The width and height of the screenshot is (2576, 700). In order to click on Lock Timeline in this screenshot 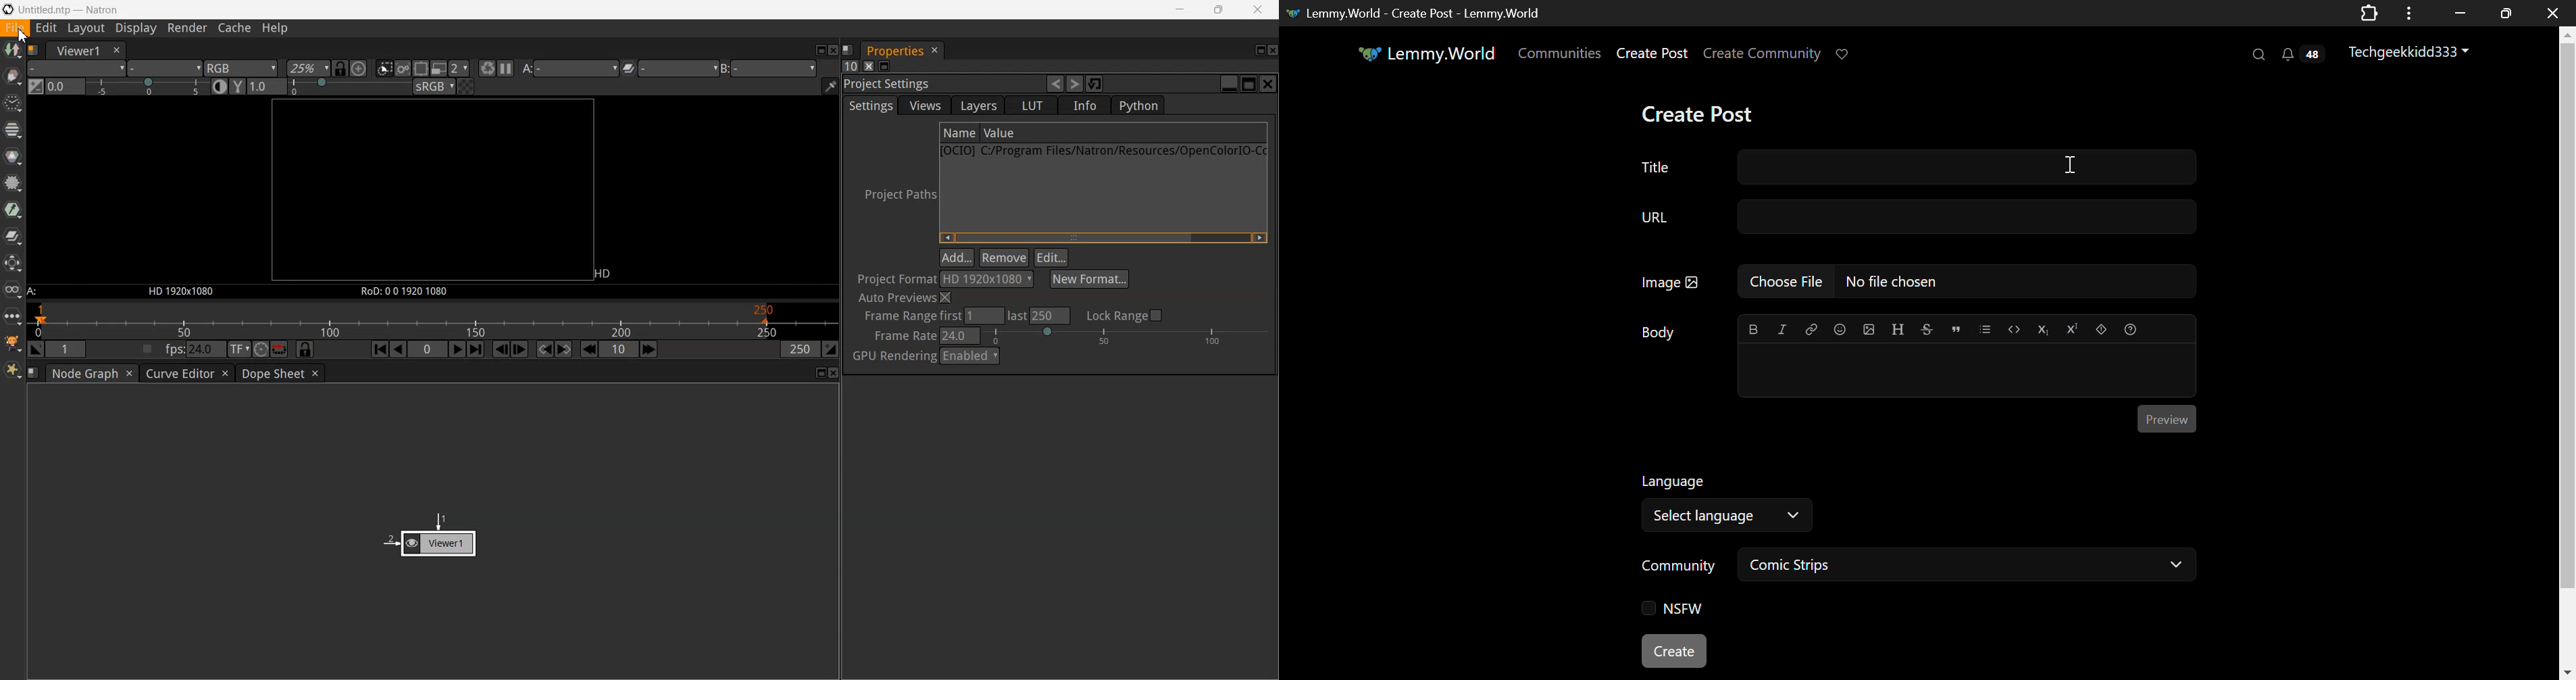, I will do `click(305, 349)`.